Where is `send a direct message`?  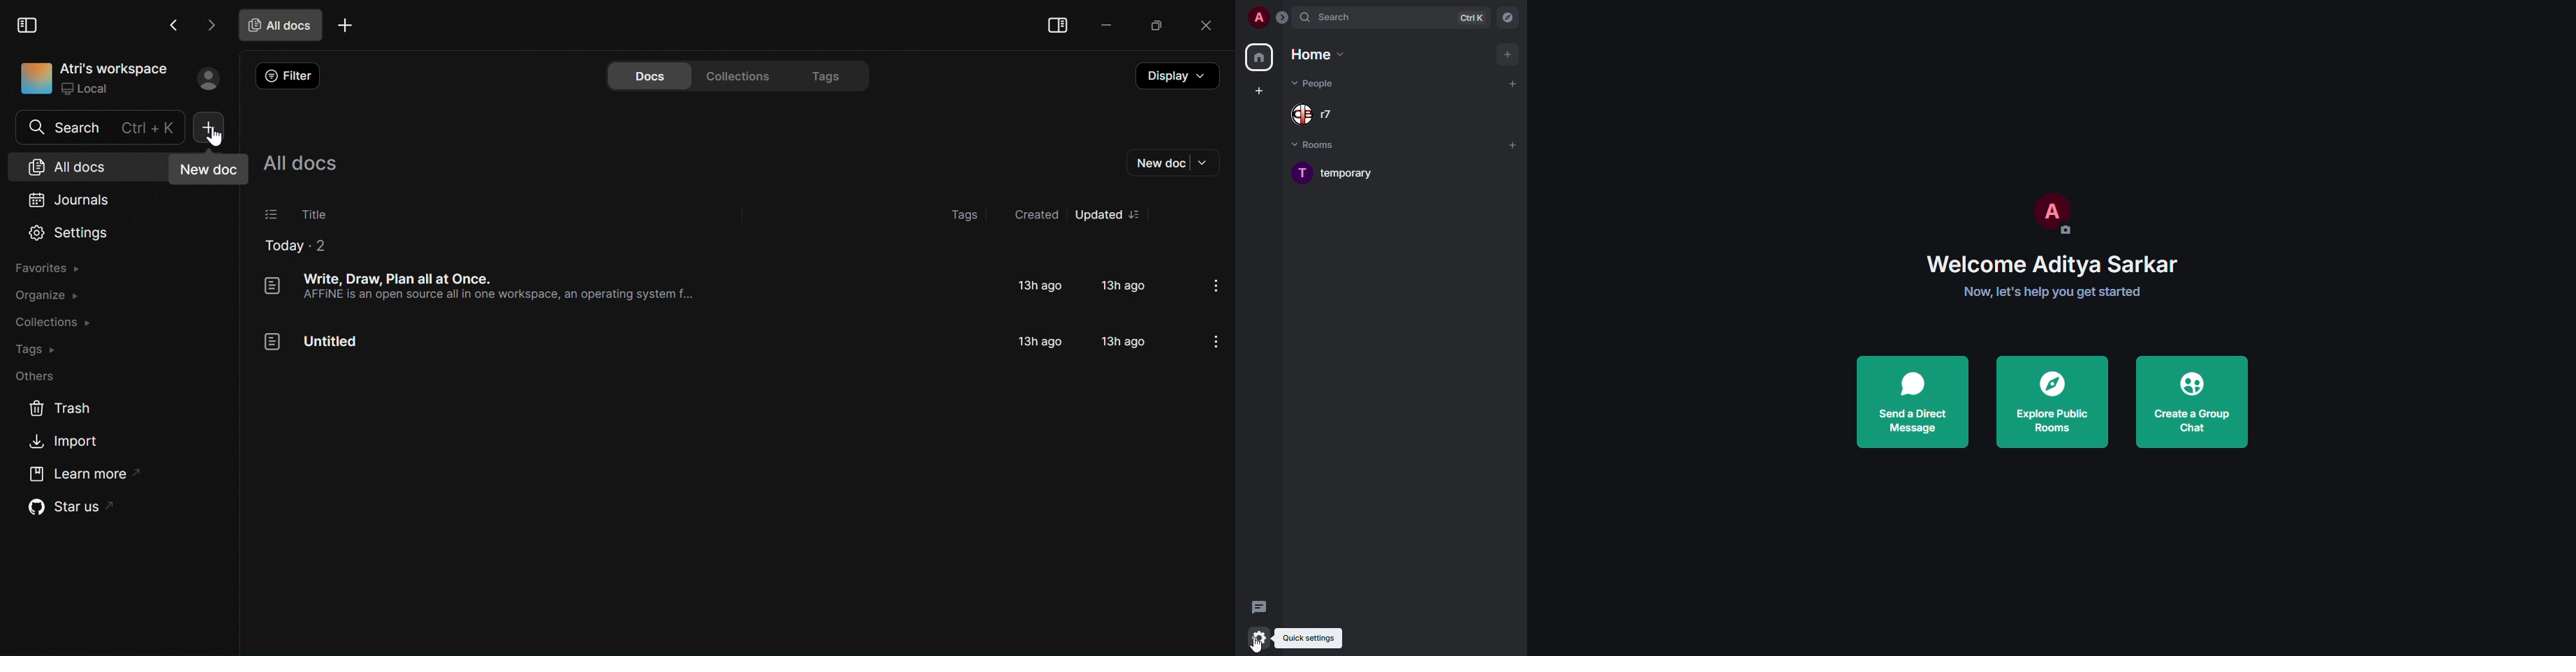
send a direct message is located at coordinates (1919, 401).